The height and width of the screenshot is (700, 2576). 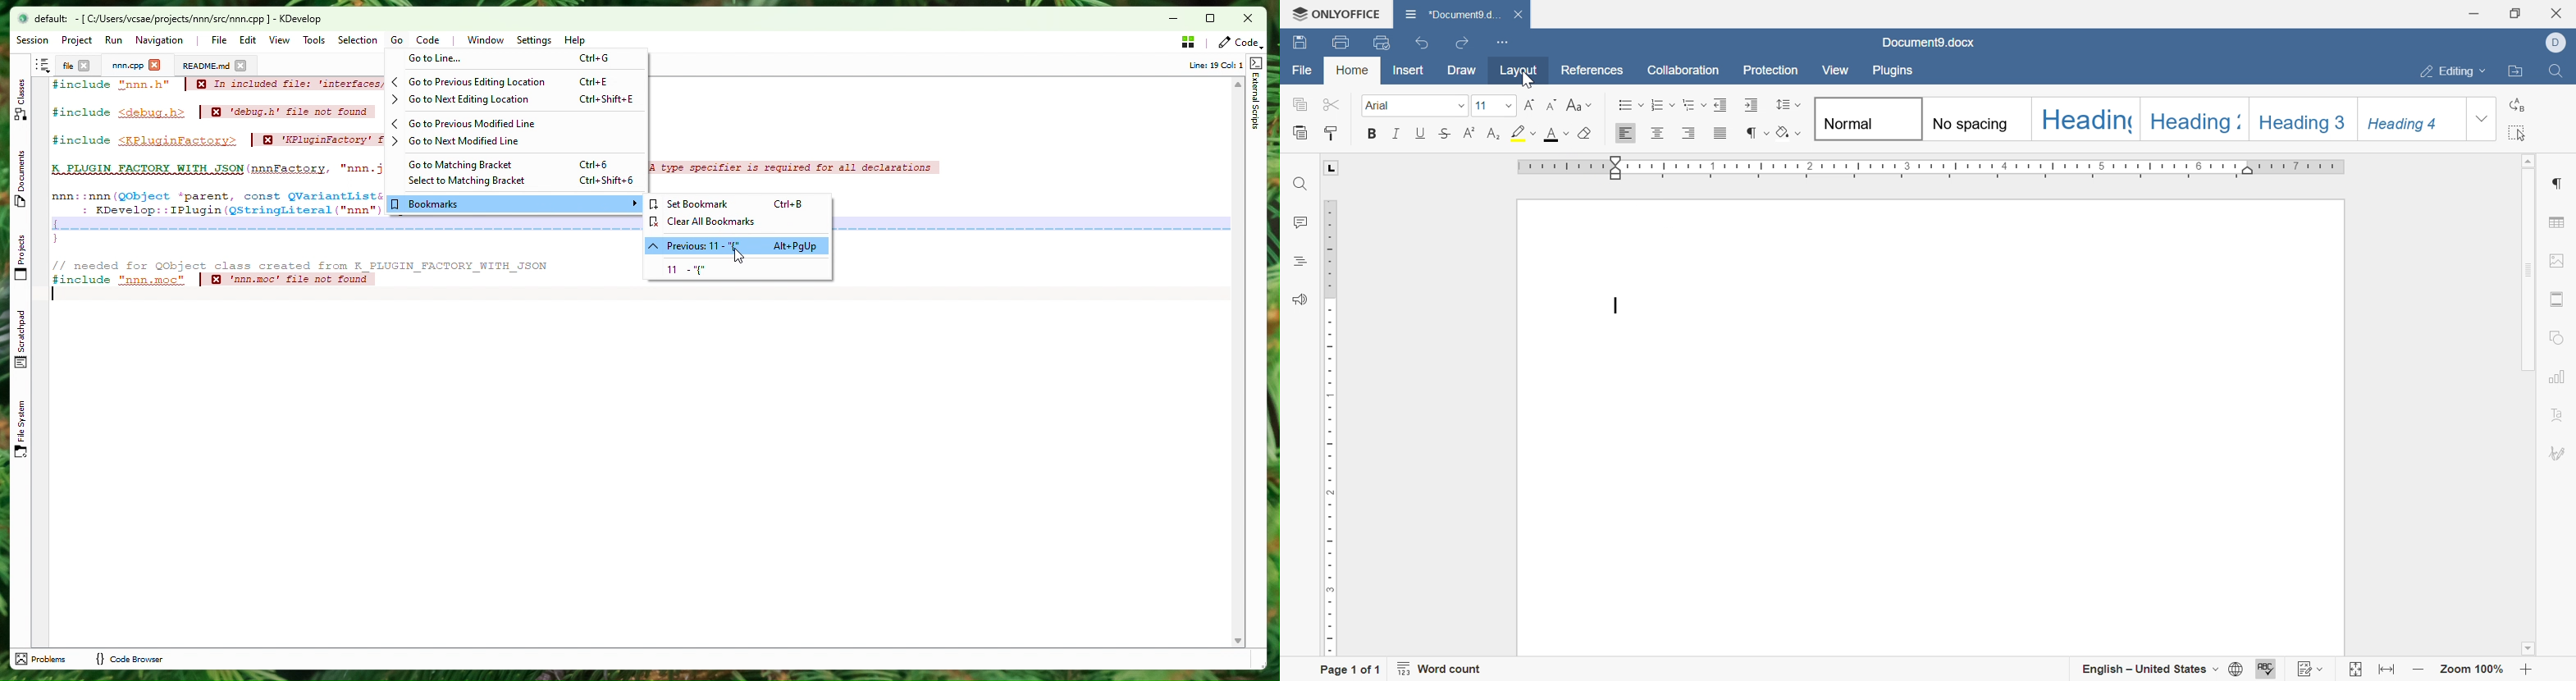 What do you see at coordinates (1720, 131) in the screenshot?
I see `justified` at bounding box center [1720, 131].